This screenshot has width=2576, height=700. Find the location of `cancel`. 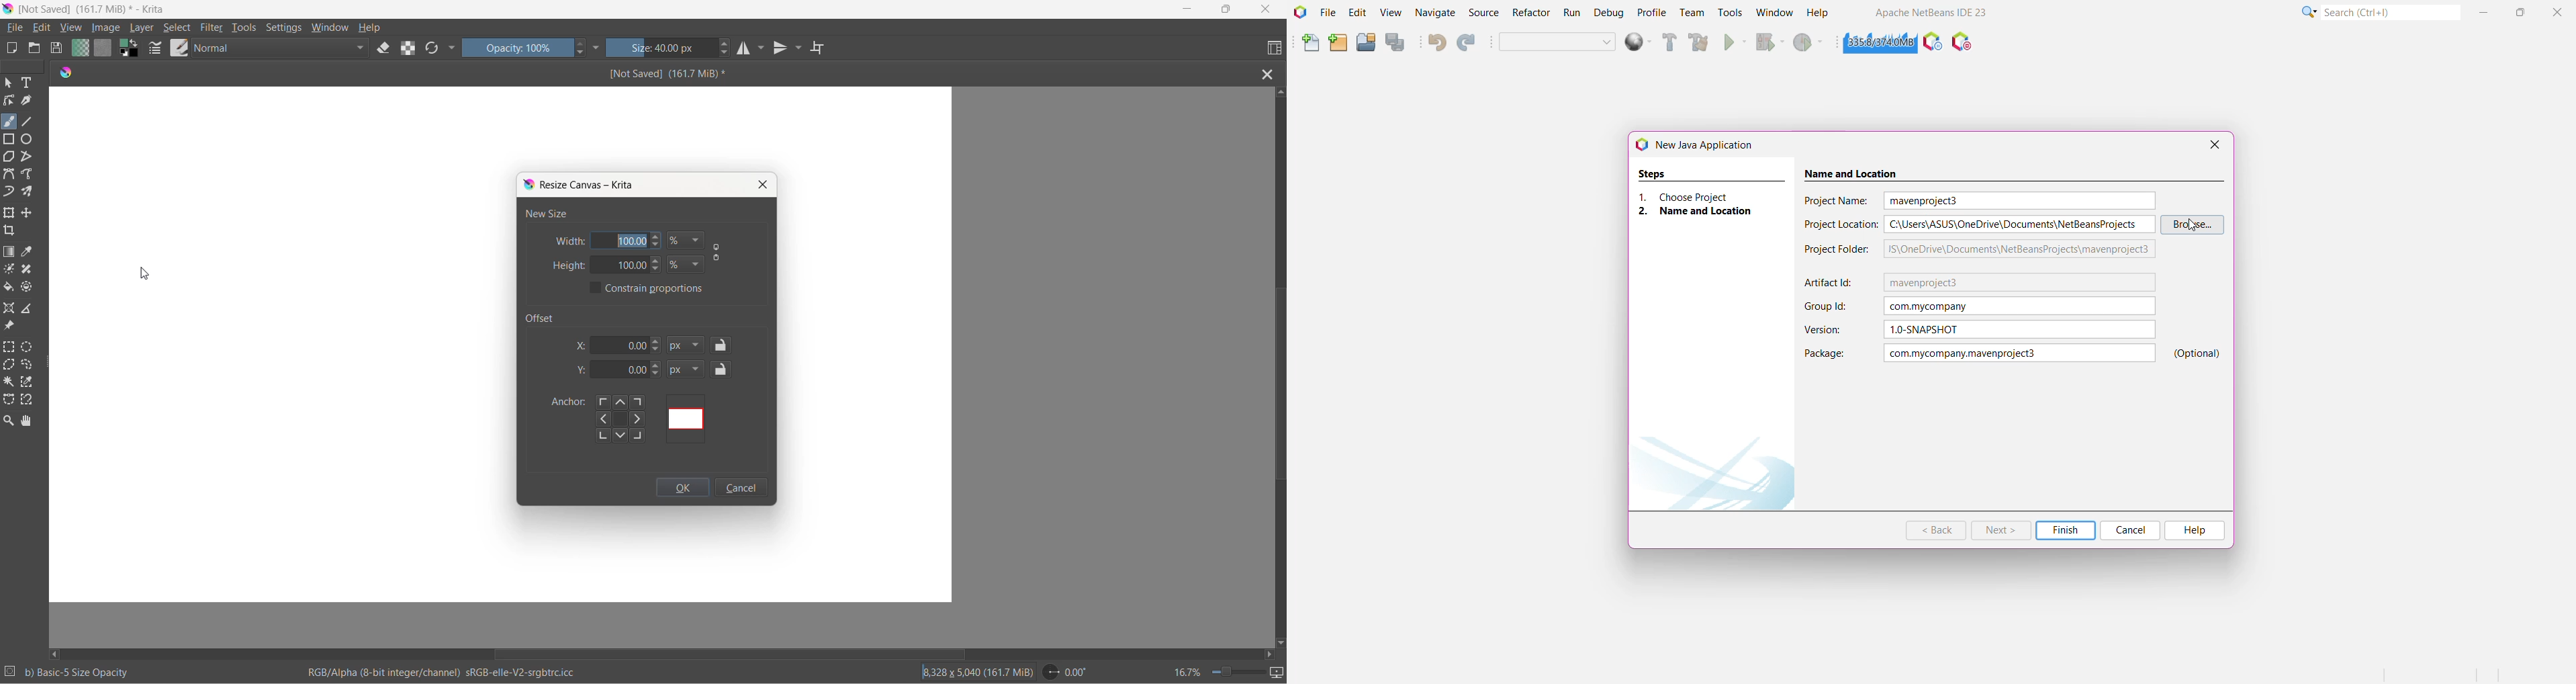

cancel is located at coordinates (741, 489).